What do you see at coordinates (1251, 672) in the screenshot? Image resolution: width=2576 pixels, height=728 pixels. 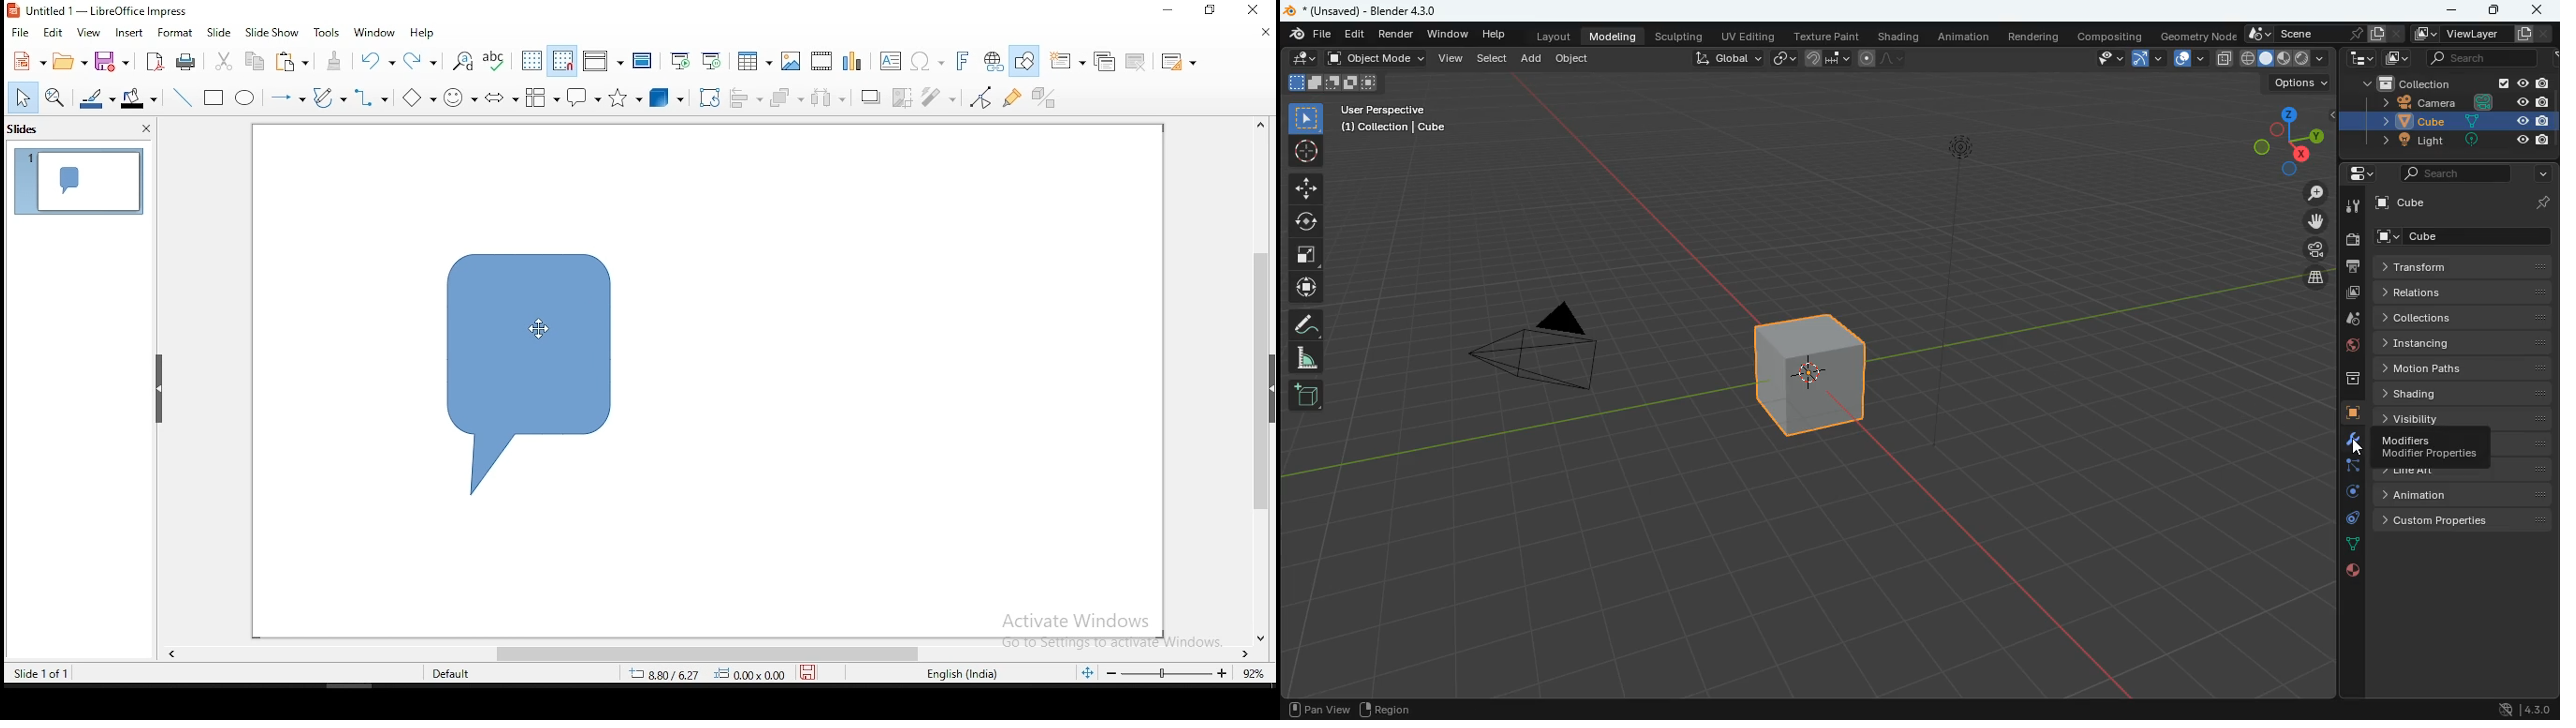 I see `zoom level` at bounding box center [1251, 672].